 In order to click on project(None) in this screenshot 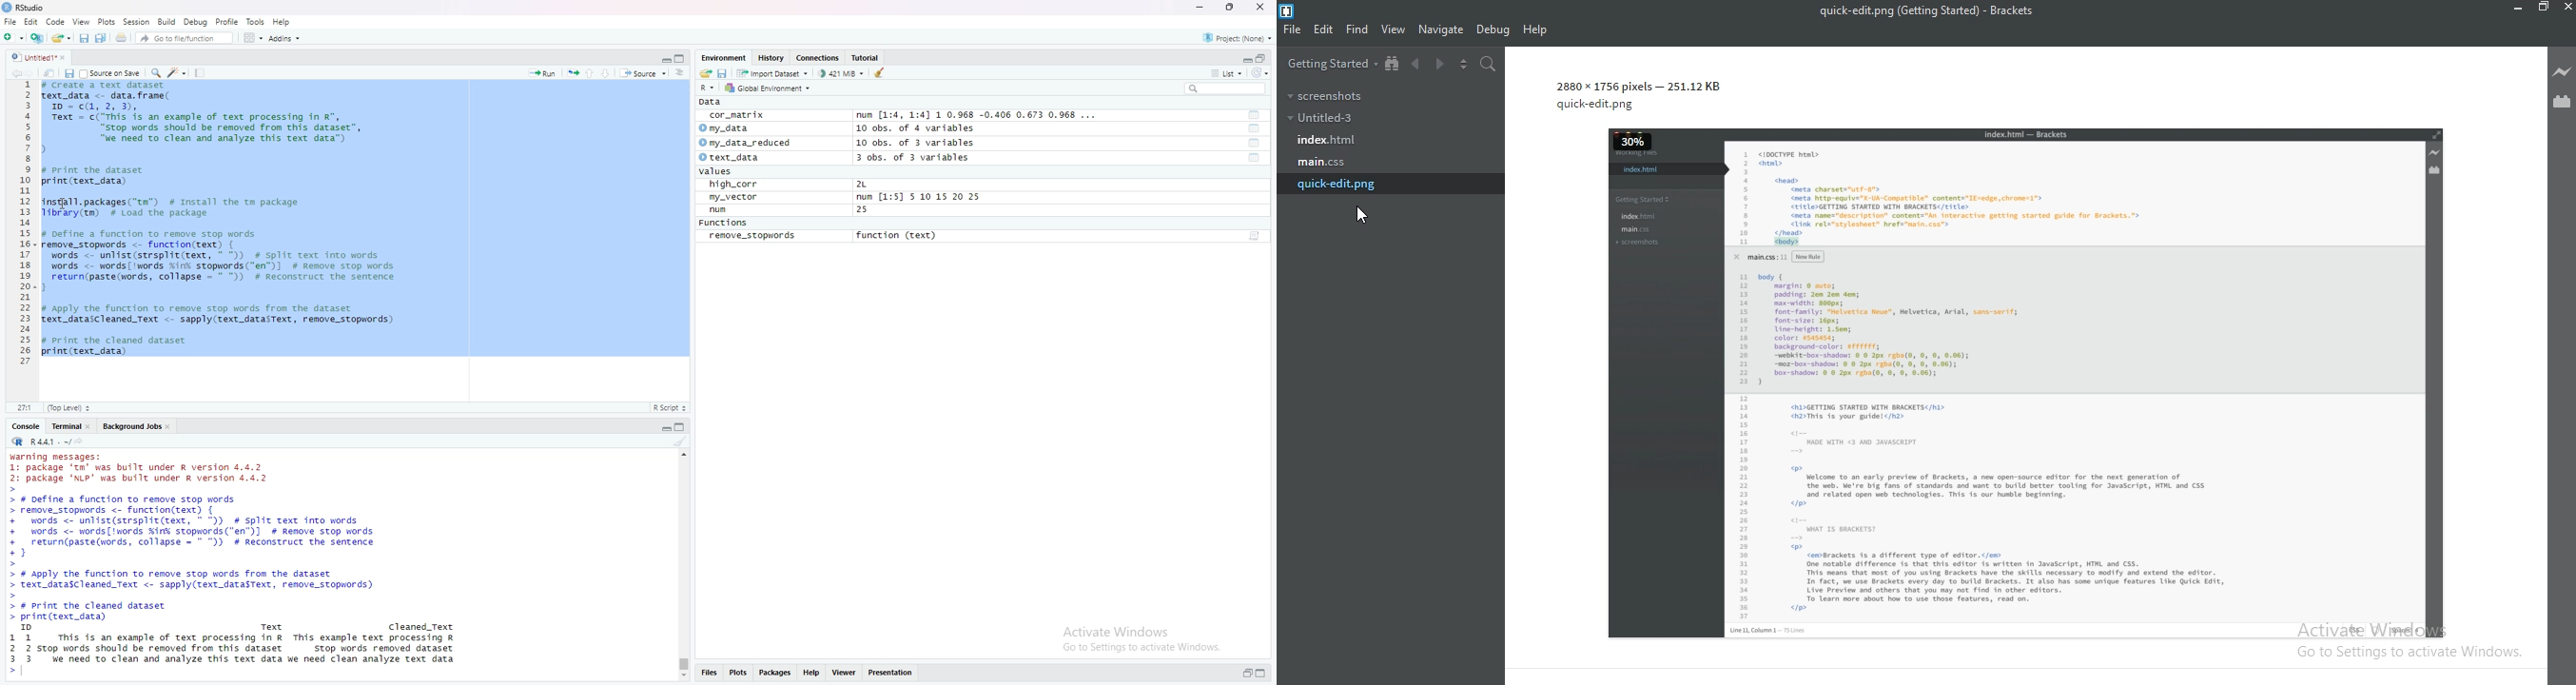, I will do `click(1238, 38)`.